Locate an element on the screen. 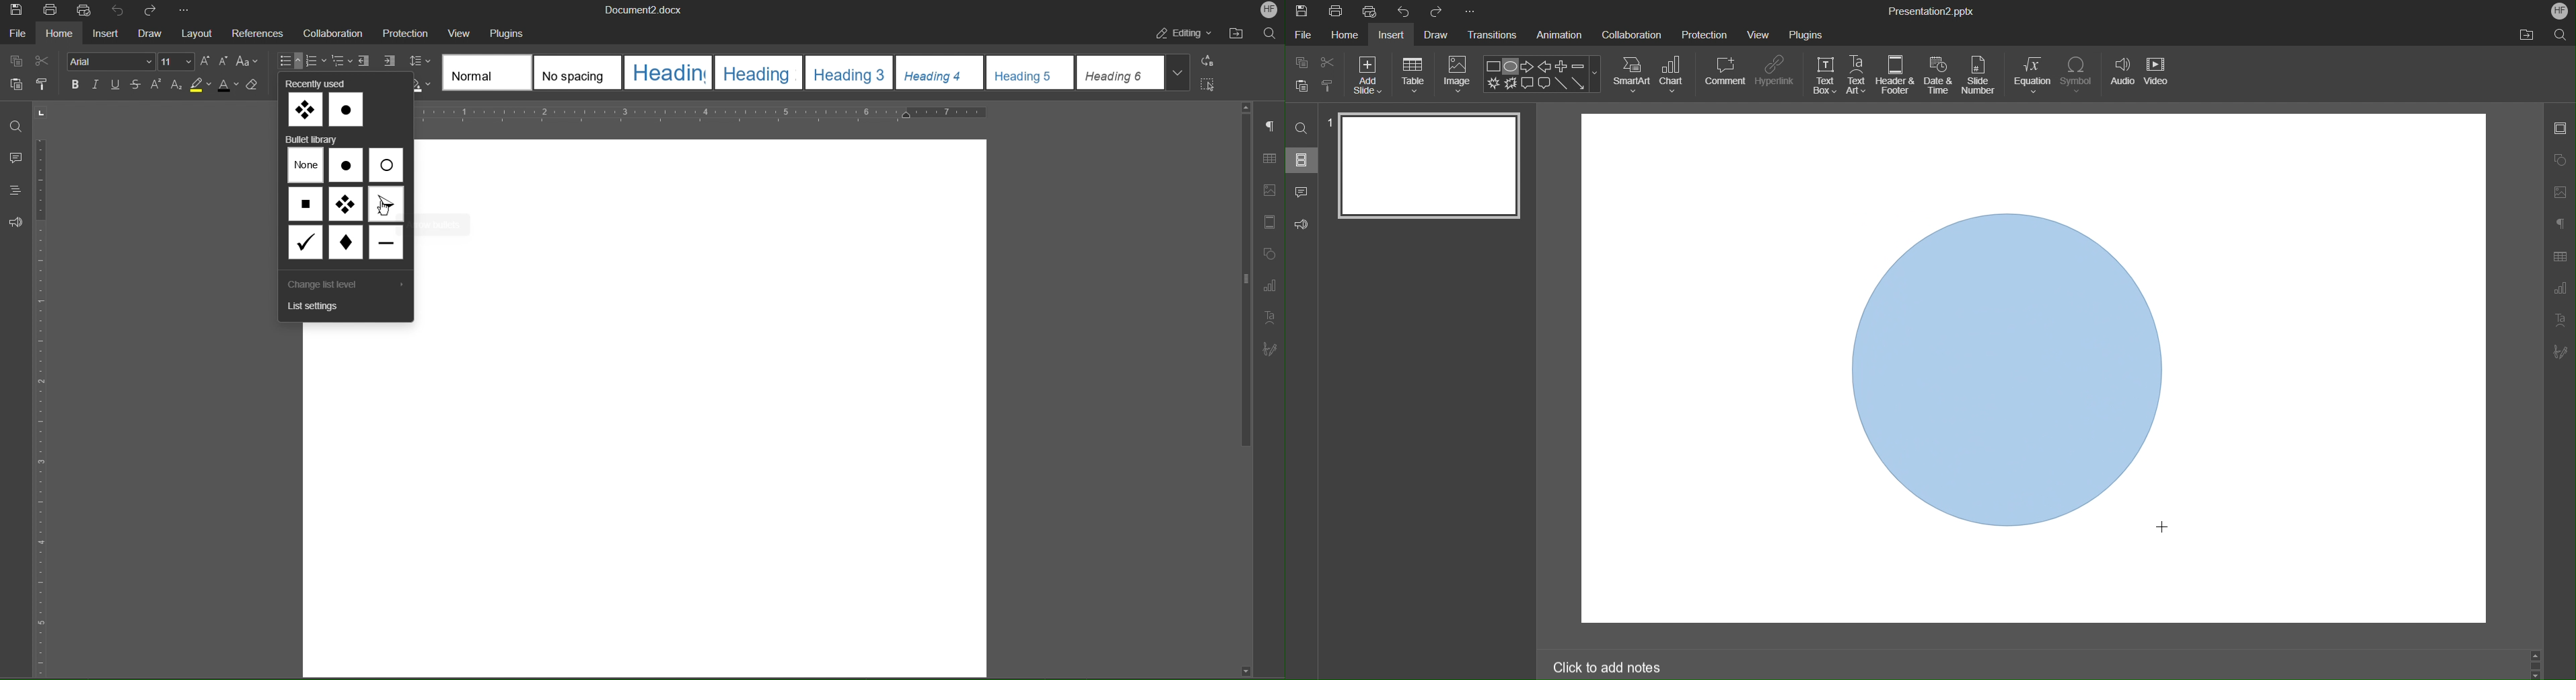  More is located at coordinates (1470, 11).